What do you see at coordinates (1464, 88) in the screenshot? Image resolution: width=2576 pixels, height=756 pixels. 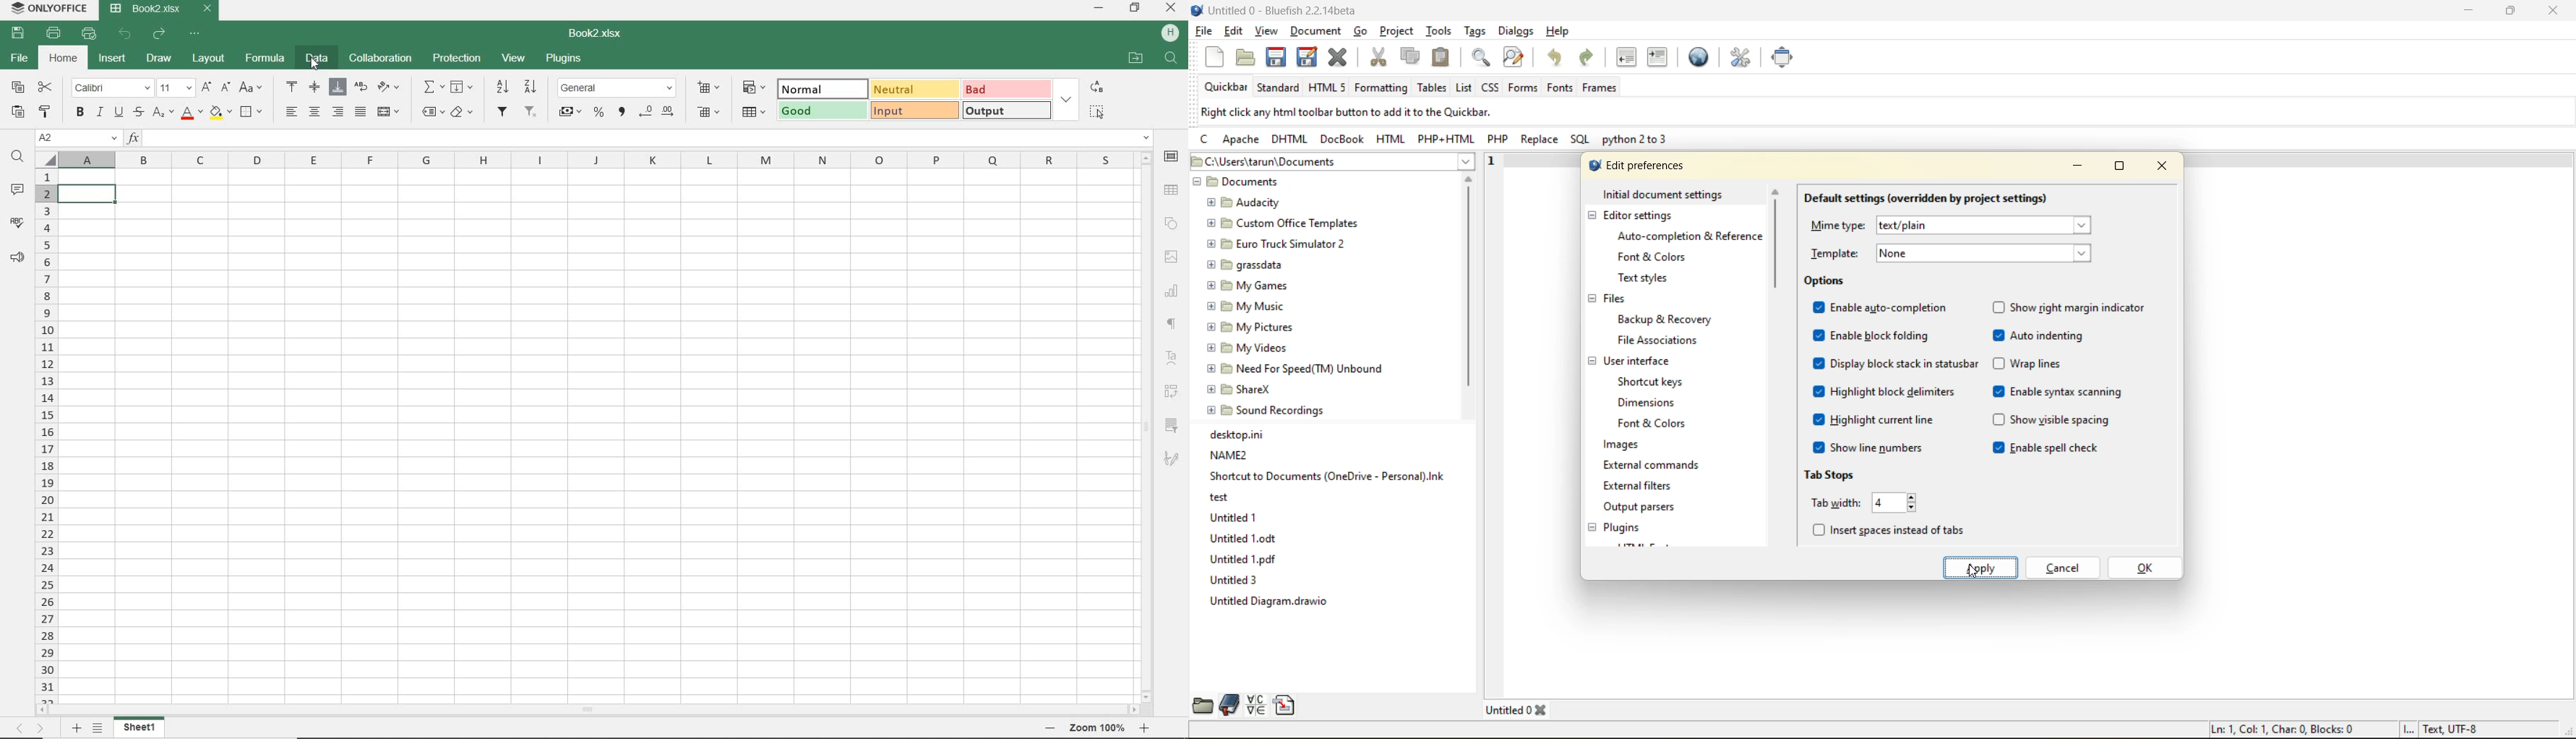 I see `list` at bounding box center [1464, 88].